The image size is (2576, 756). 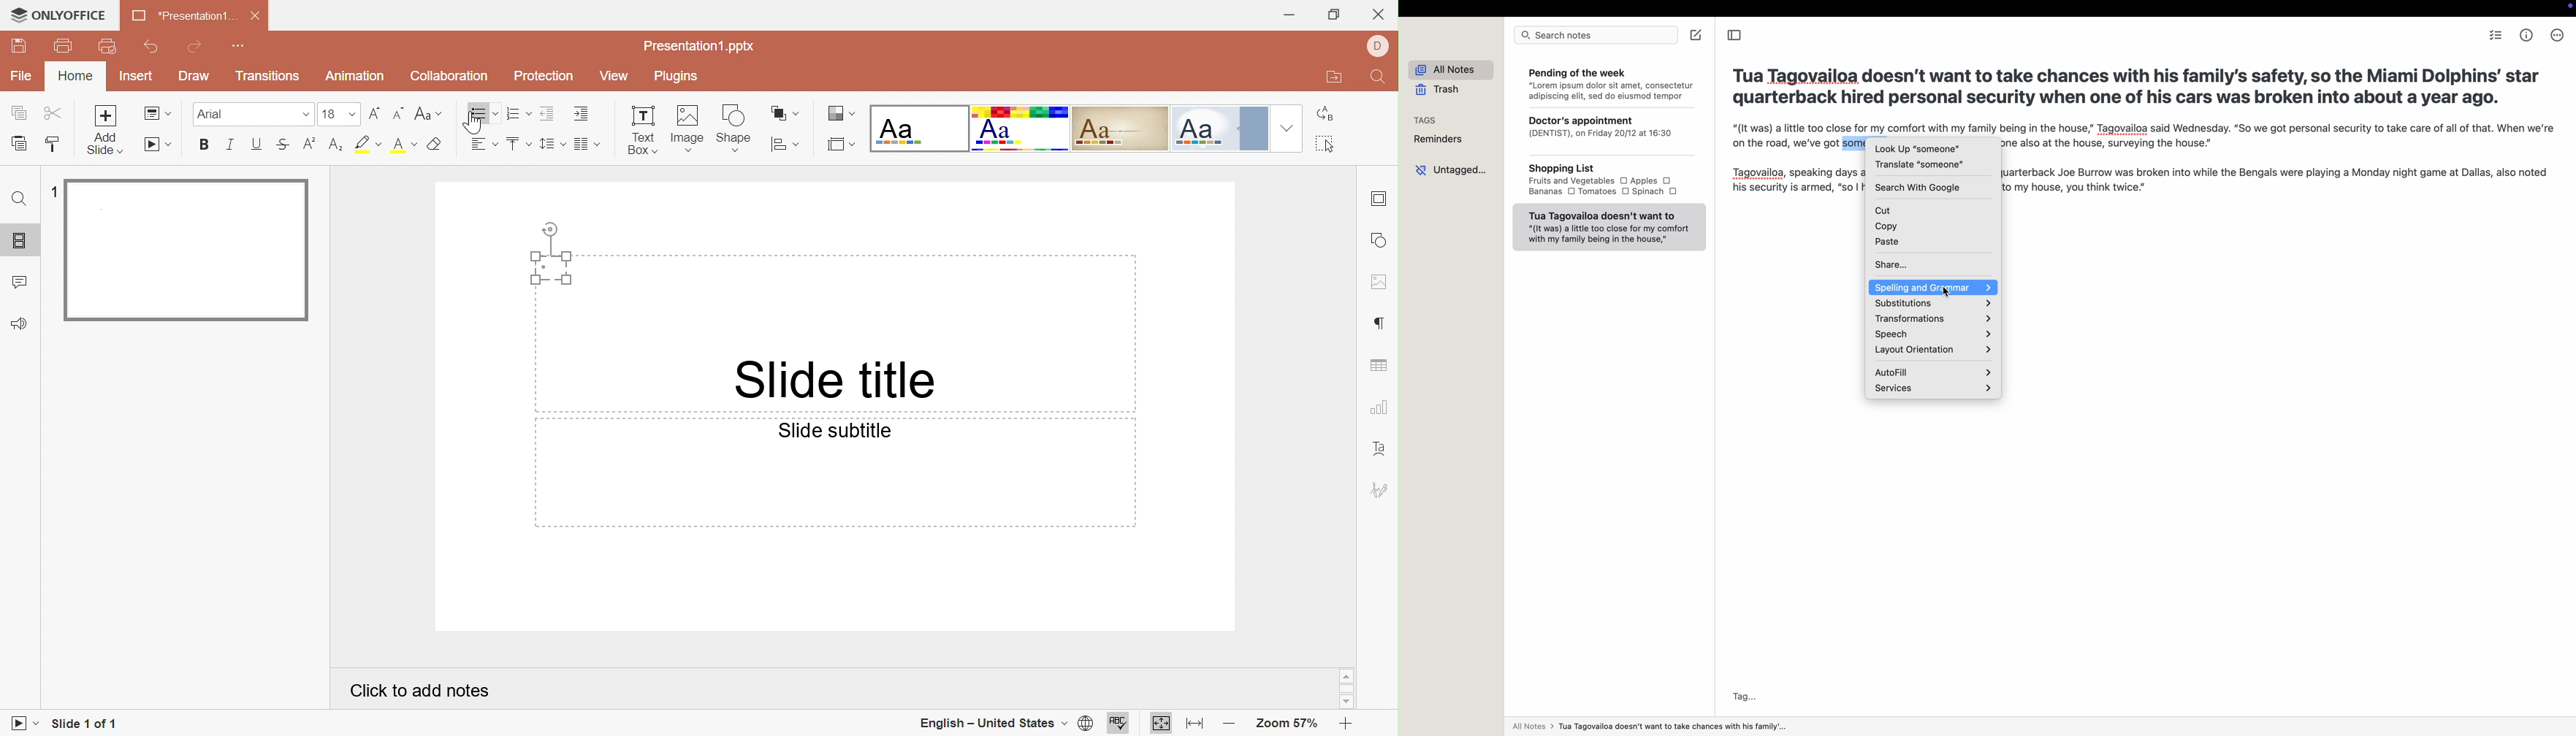 What do you see at coordinates (430, 115) in the screenshot?
I see `Change case` at bounding box center [430, 115].